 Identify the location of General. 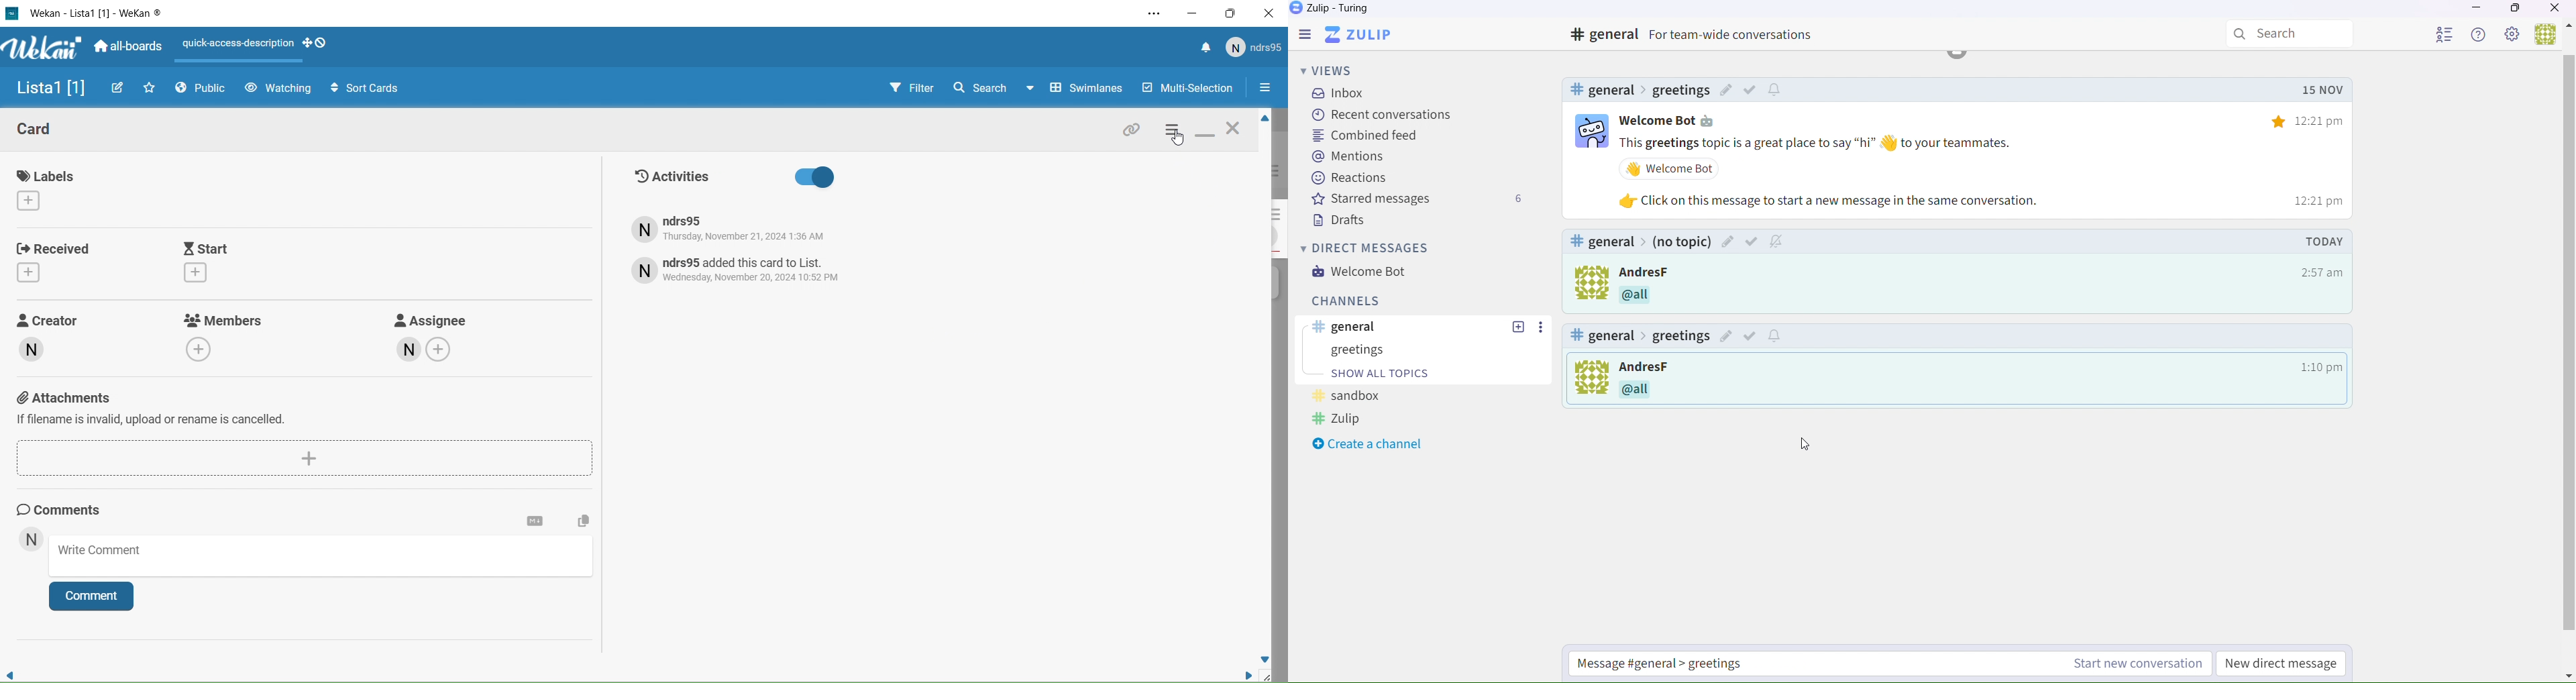
(1355, 327).